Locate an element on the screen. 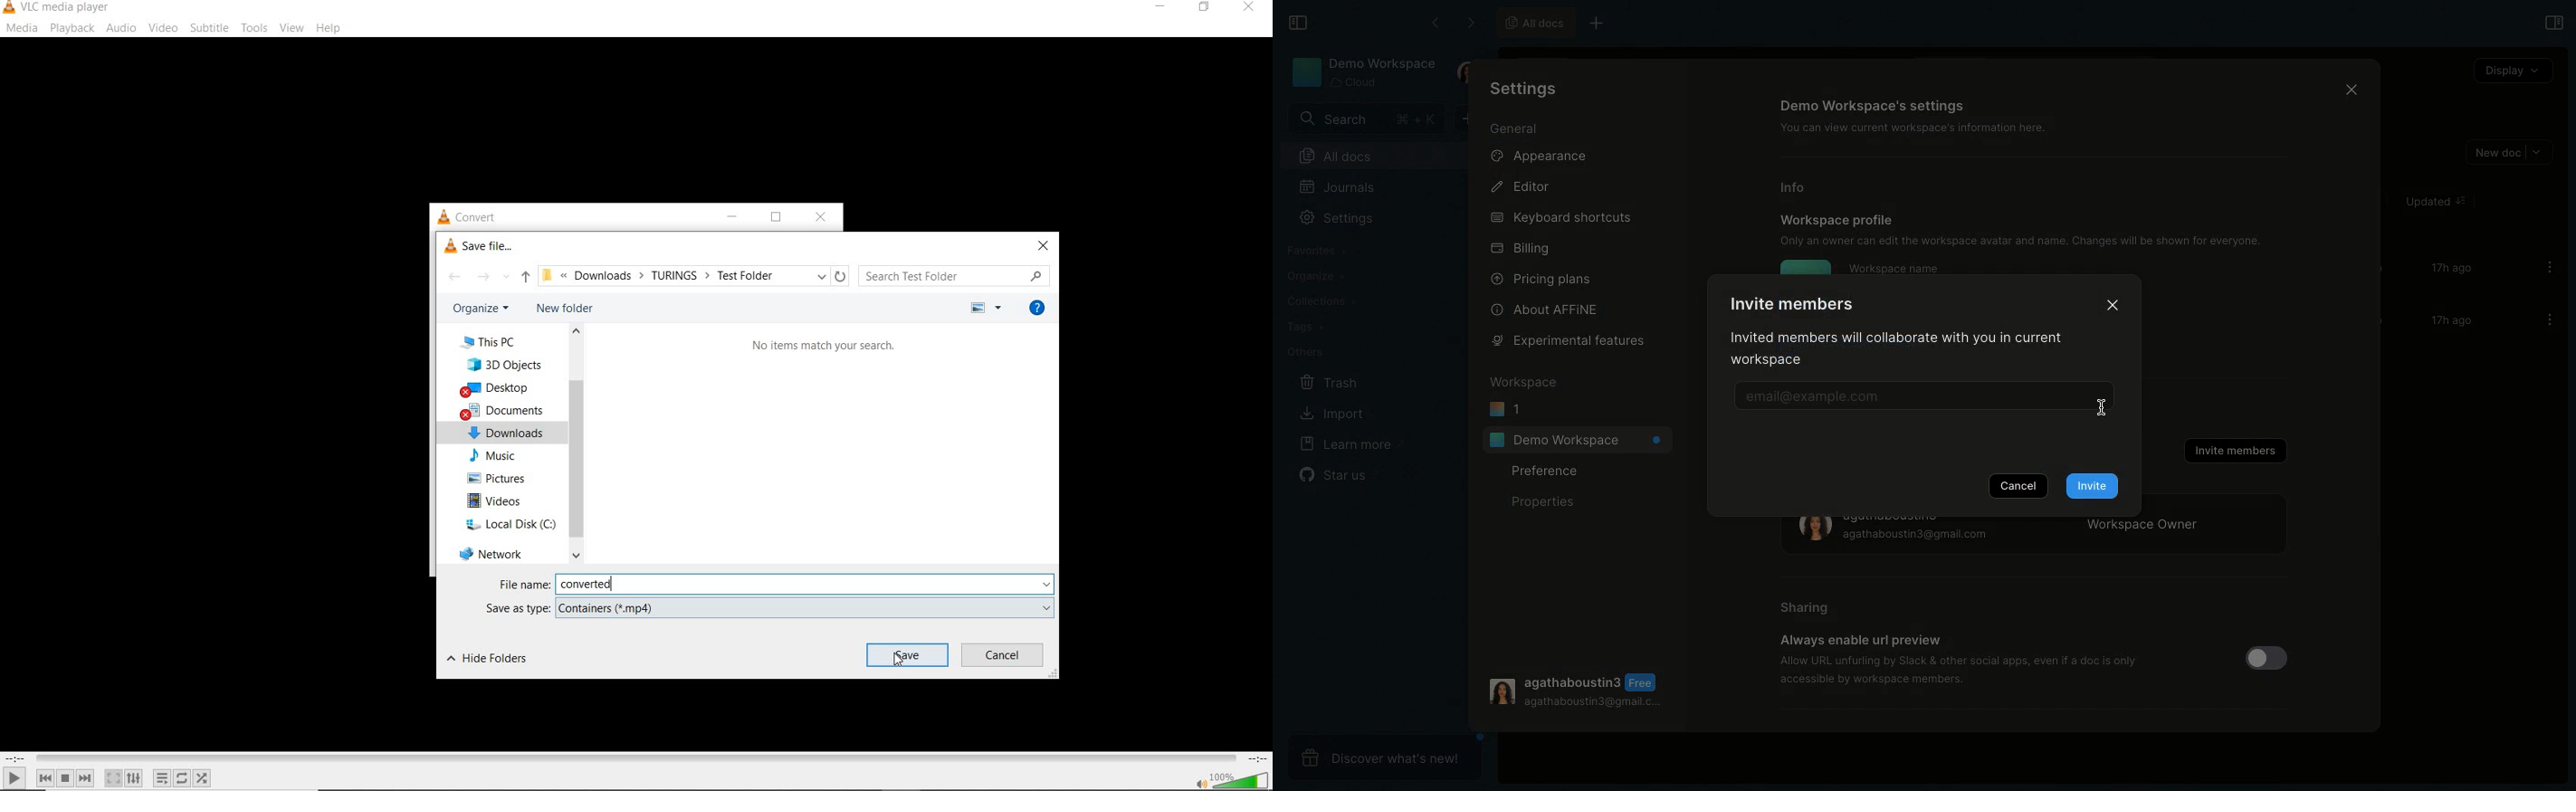  ‘You can view current workspace's information here. is located at coordinates (1923, 128).